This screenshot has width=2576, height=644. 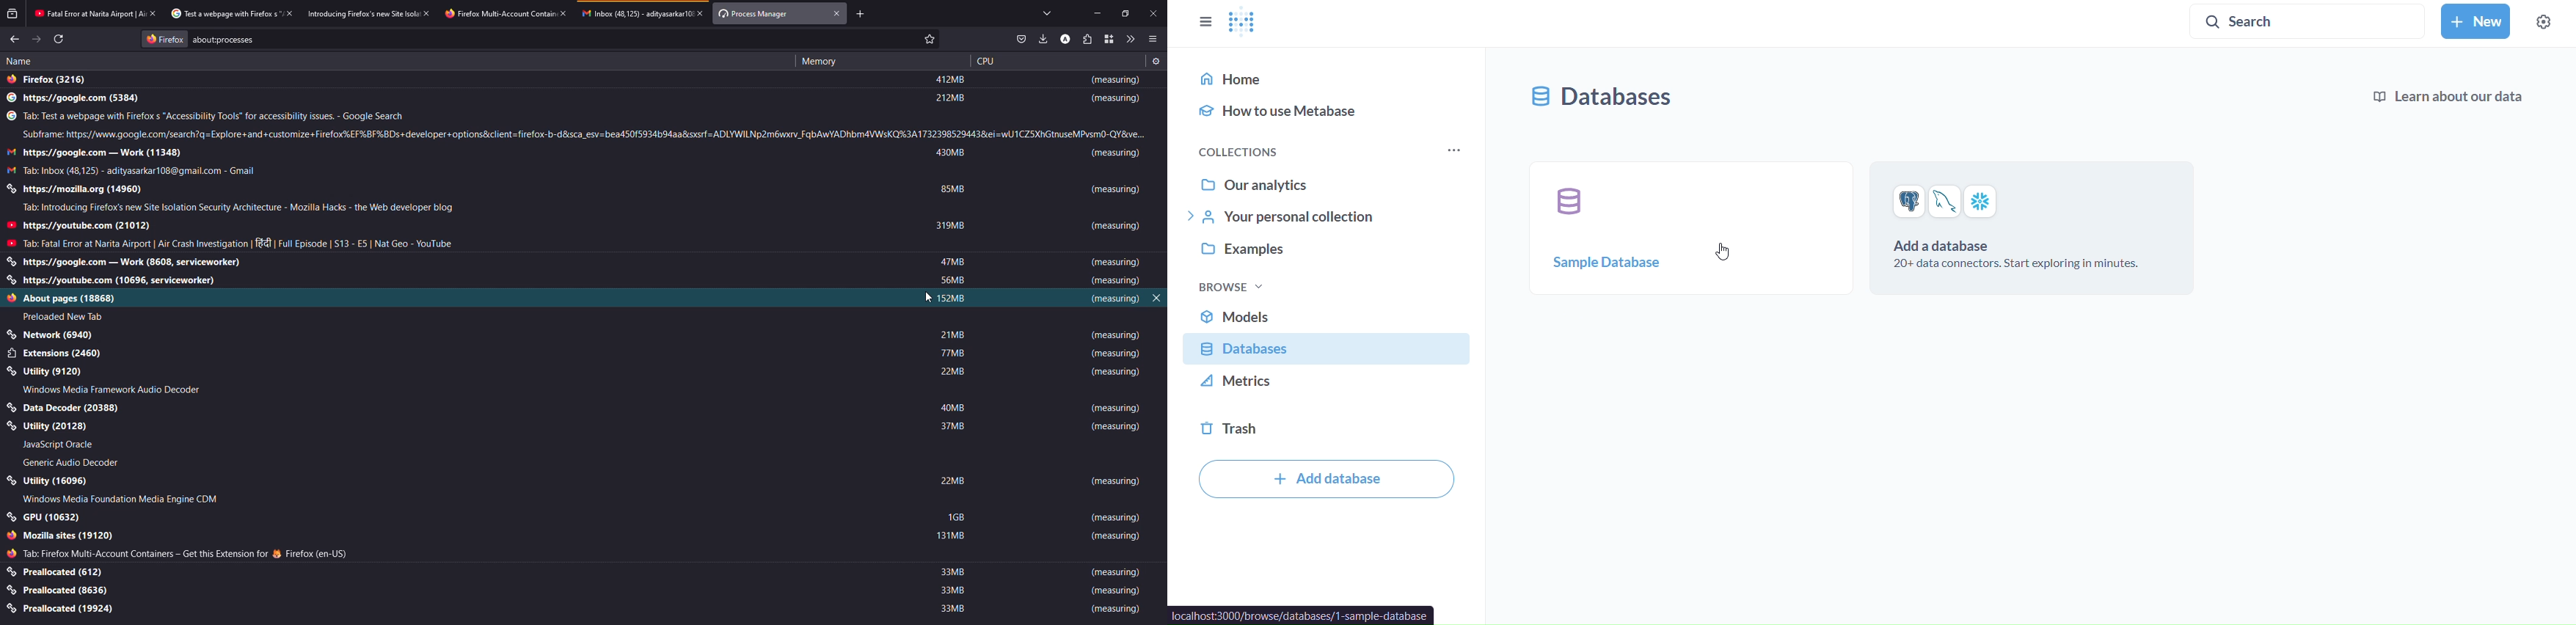 What do you see at coordinates (1117, 426) in the screenshot?
I see `measuring` at bounding box center [1117, 426].